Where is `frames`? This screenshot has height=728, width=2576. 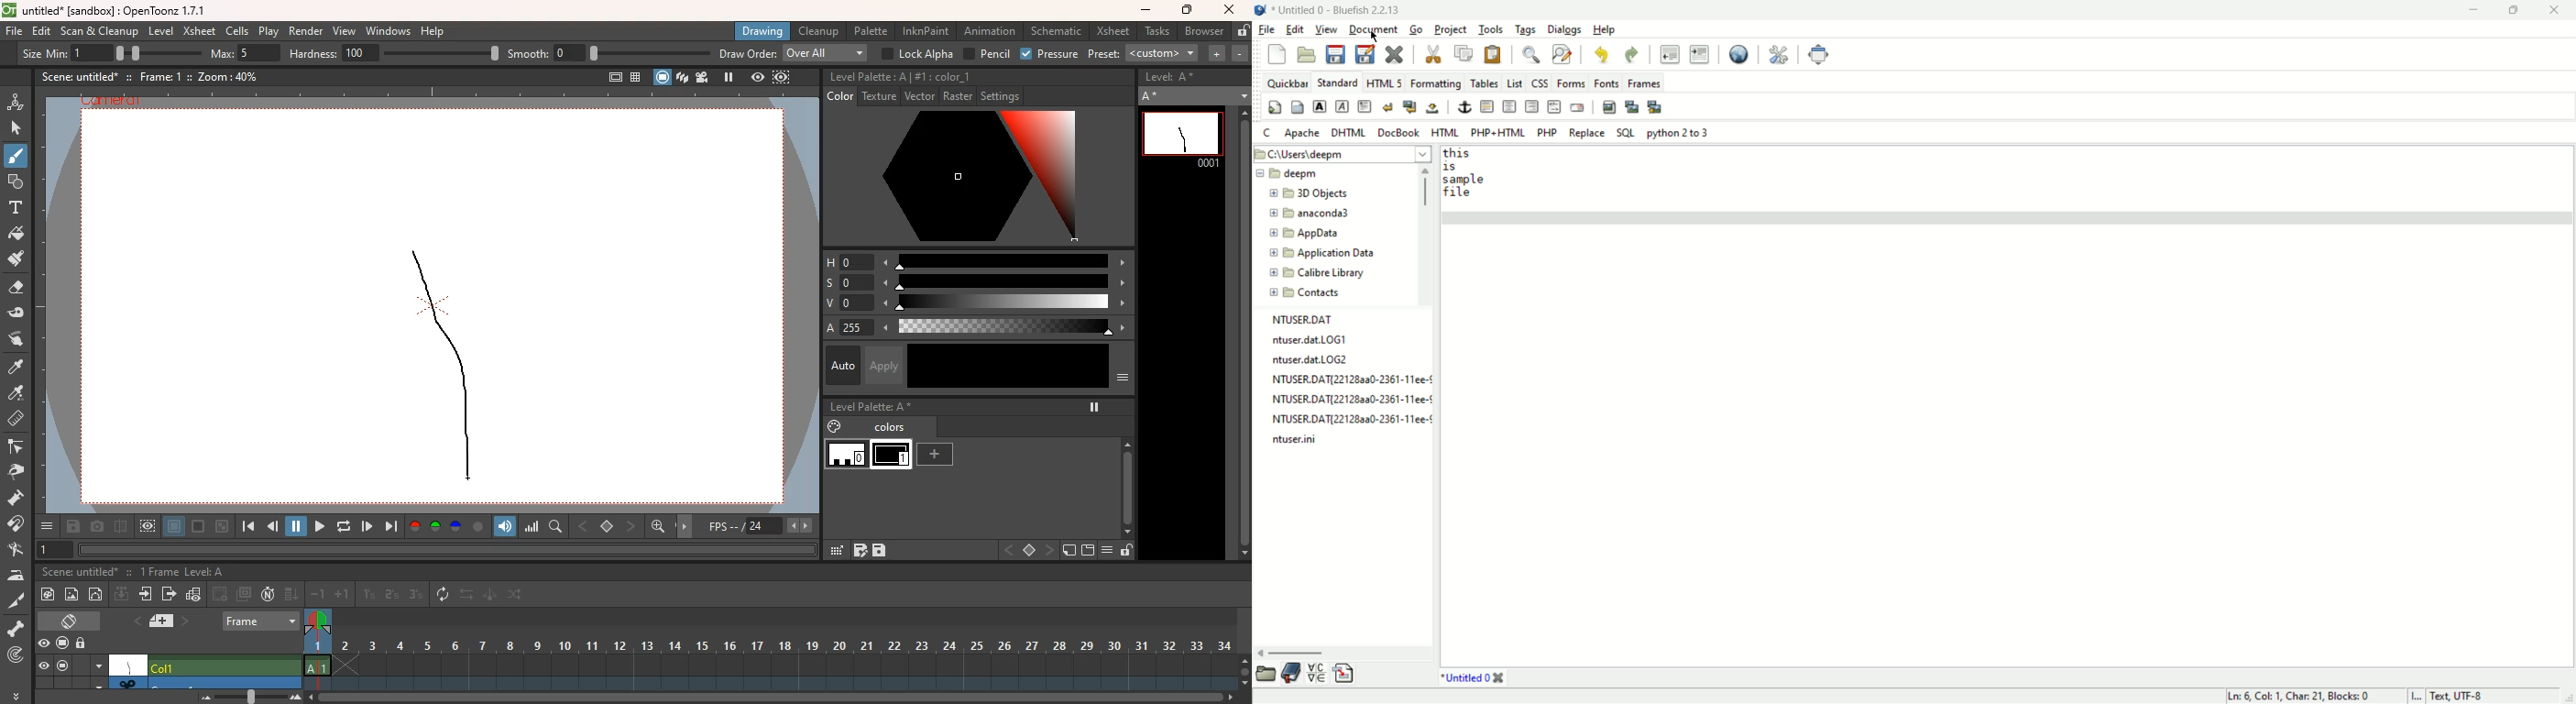 frames is located at coordinates (1644, 81).